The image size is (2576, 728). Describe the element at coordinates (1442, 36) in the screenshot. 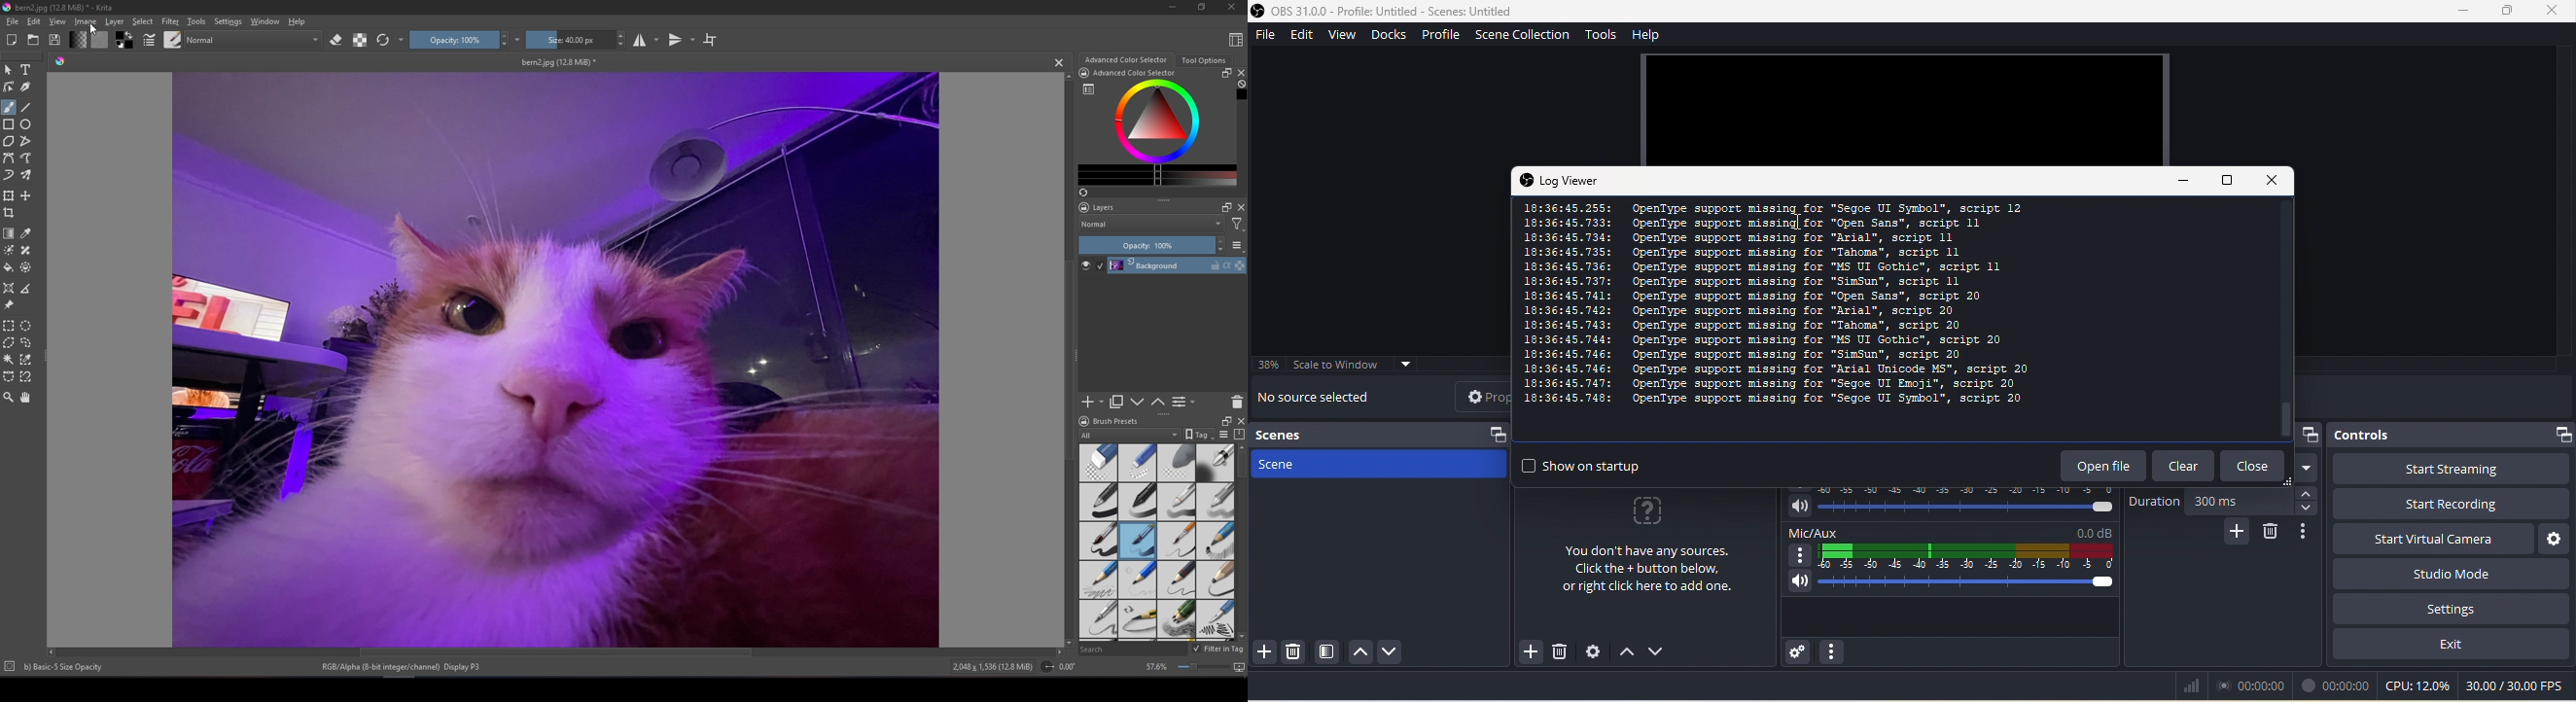

I see `profile` at that location.